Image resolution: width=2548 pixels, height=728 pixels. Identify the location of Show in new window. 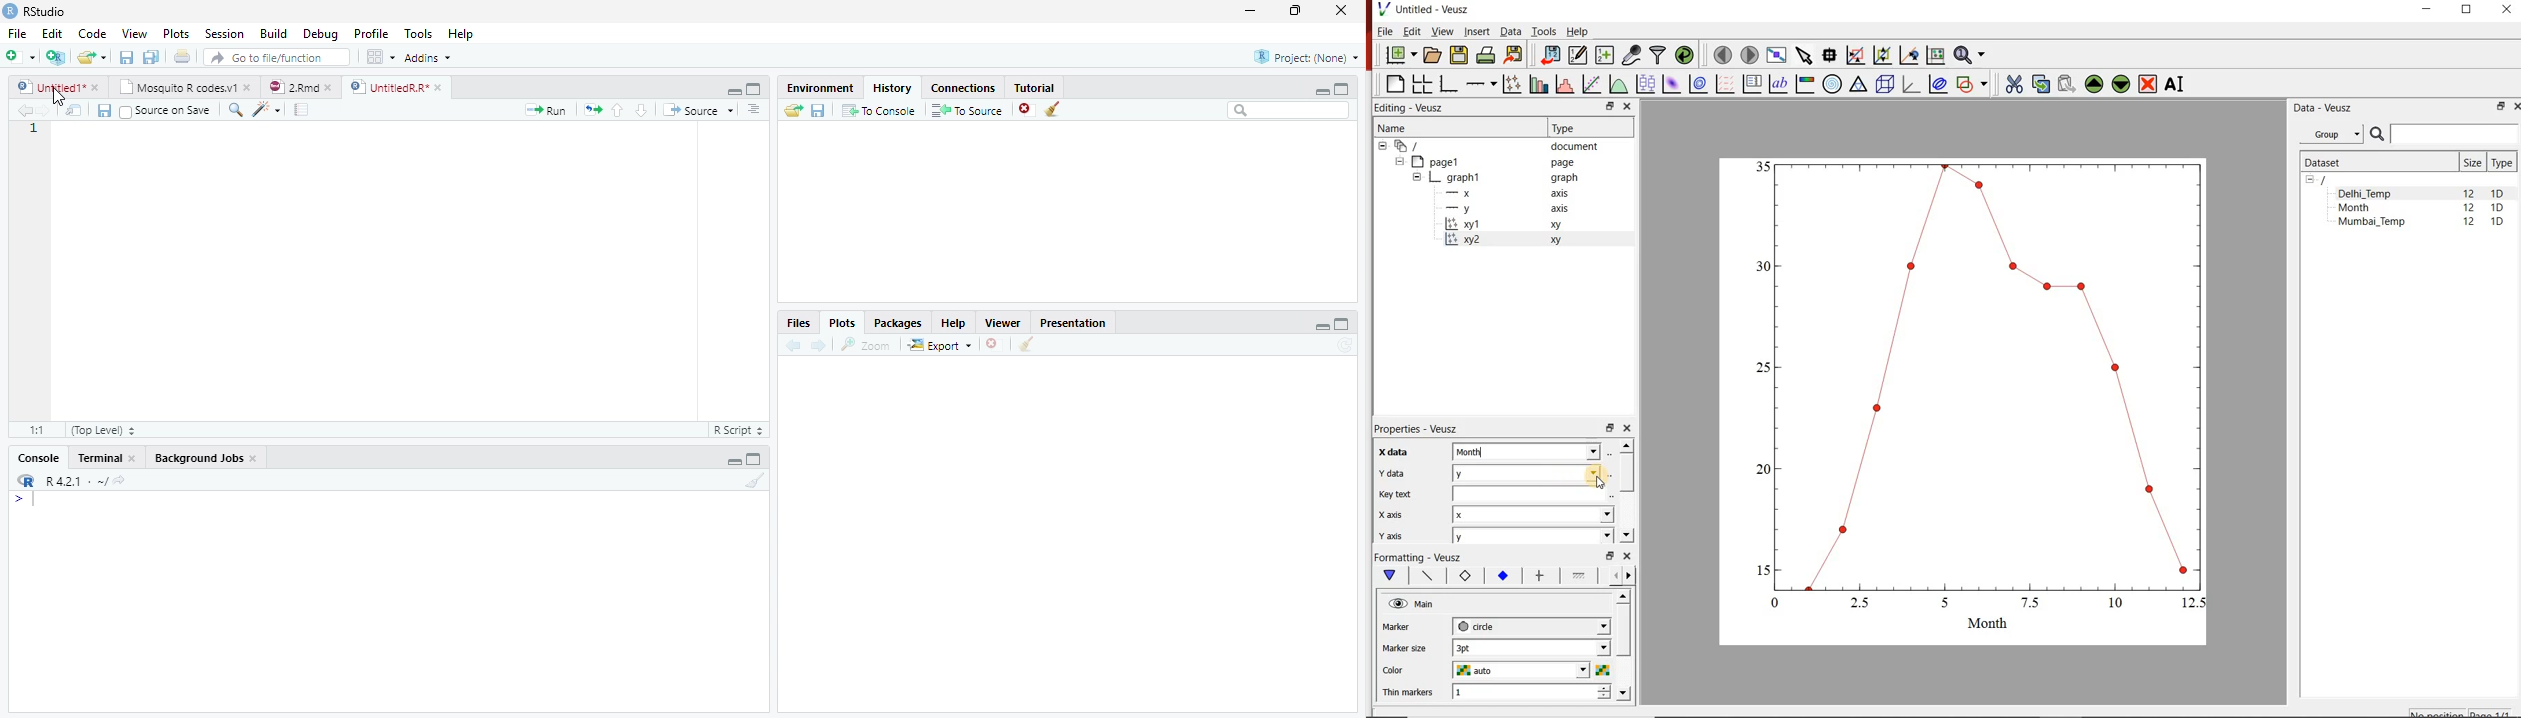
(77, 112).